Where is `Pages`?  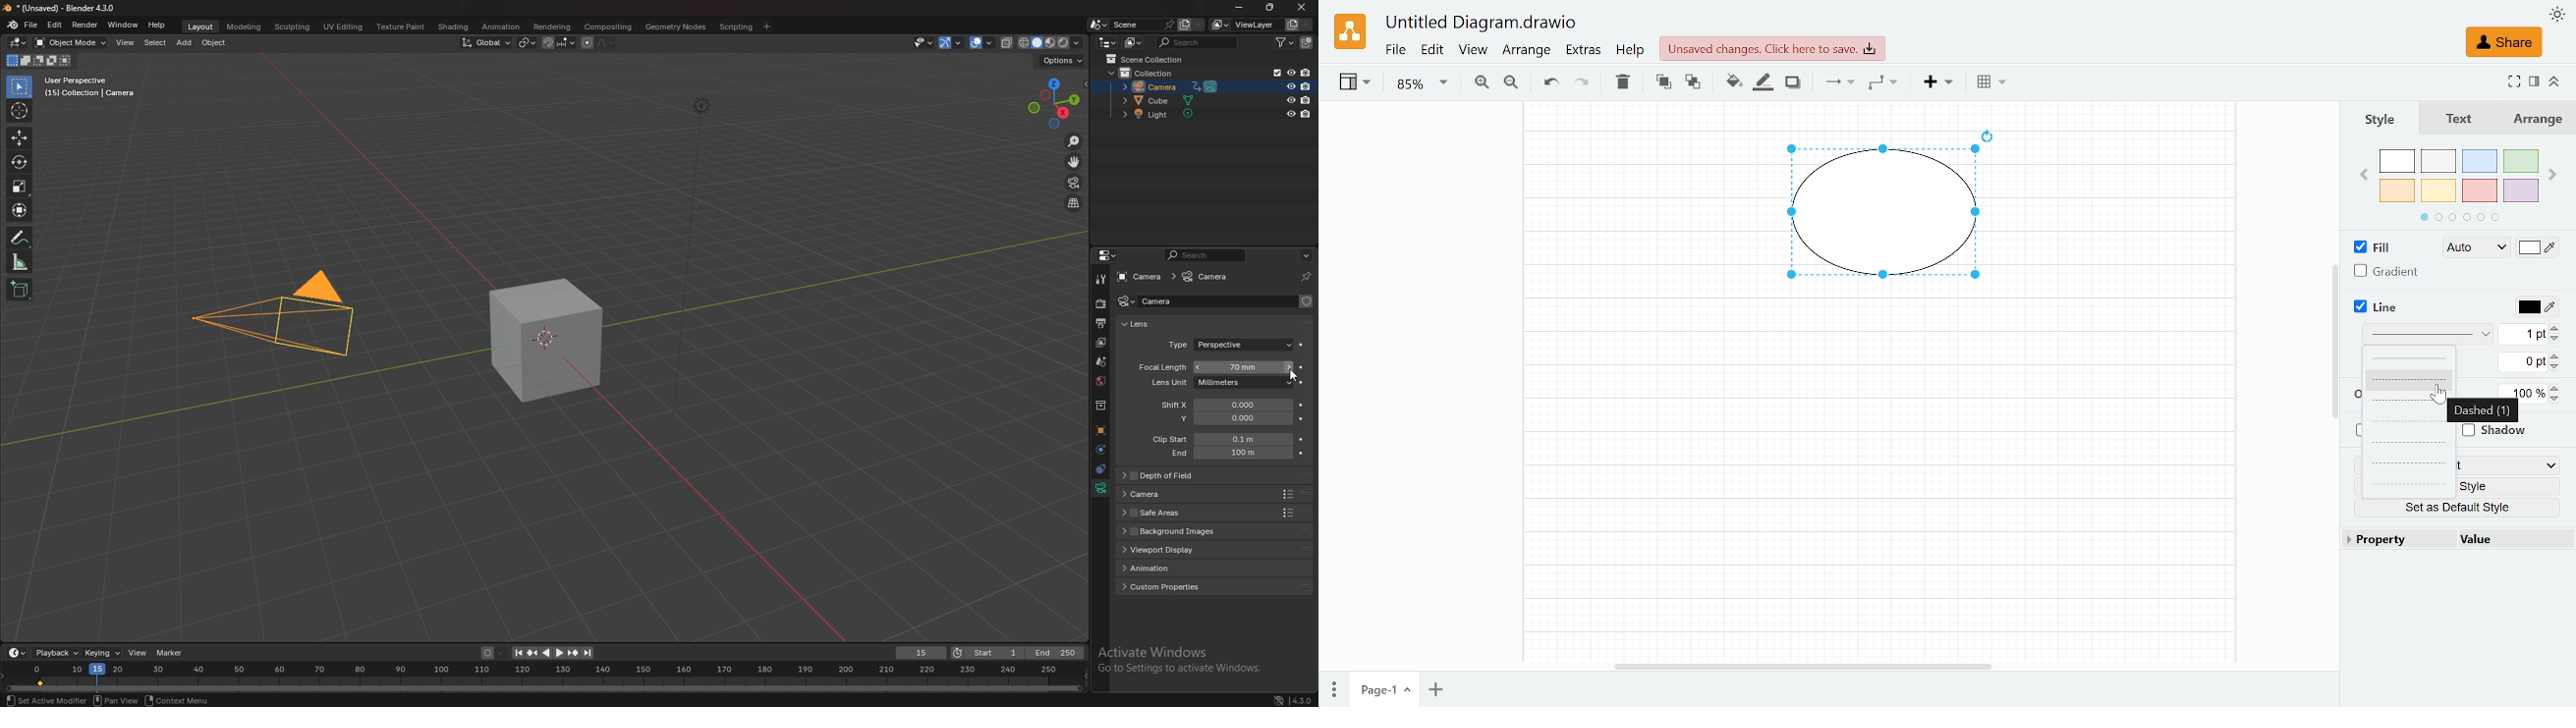
Pages is located at coordinates (1334, 688).